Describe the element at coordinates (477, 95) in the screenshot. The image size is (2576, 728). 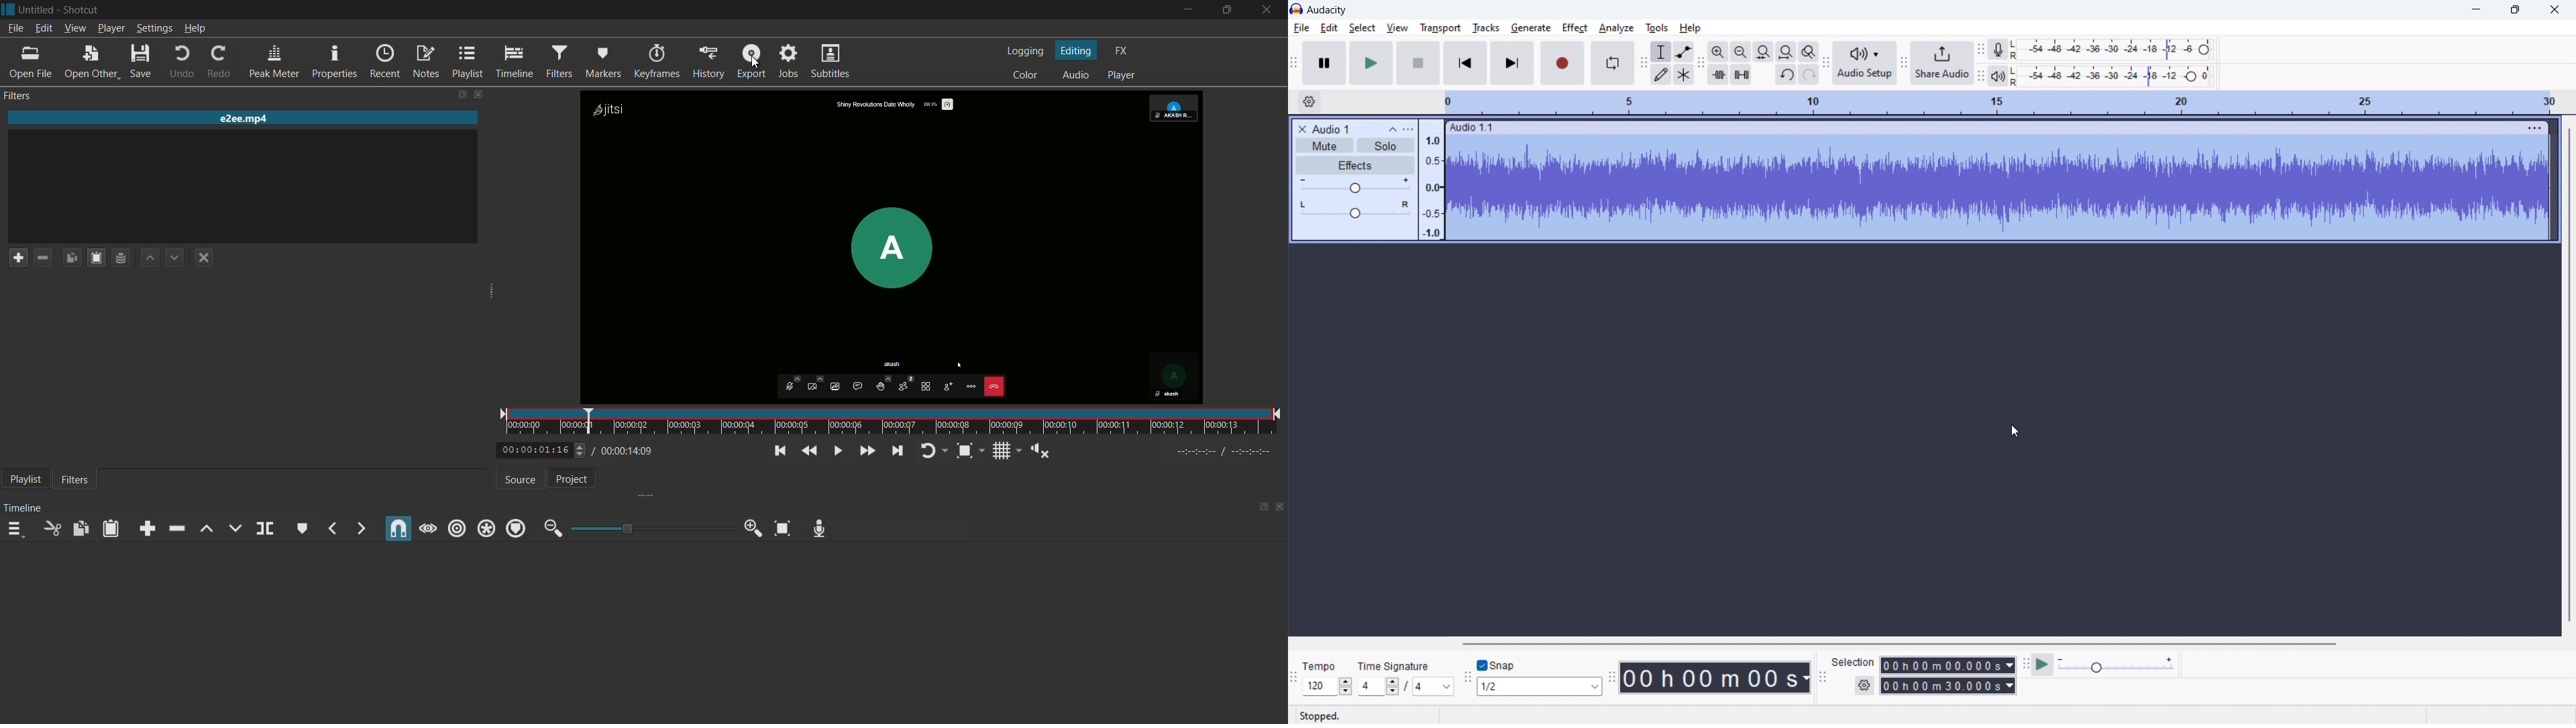
I see `close filter` at that location.